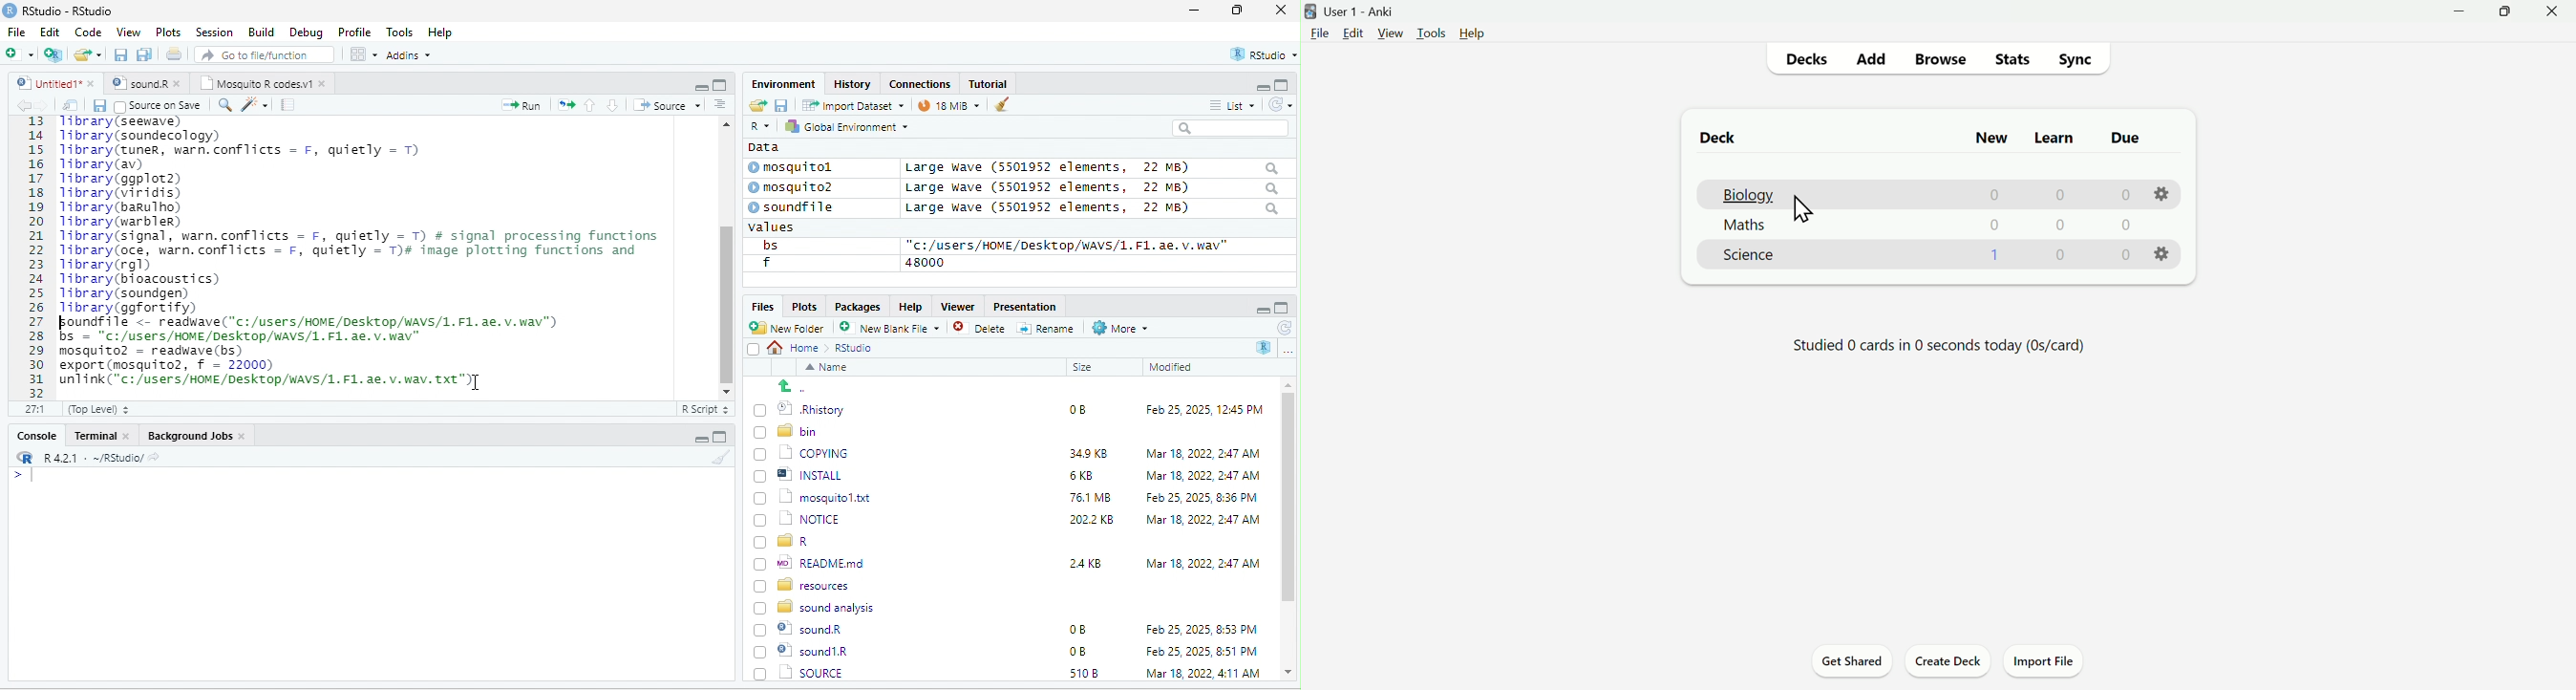 This screenshot has width=2576, height=700. What do you see at coordinates (363, 54) in the screenshot?
I see `view` at bounding box center [363, 54].